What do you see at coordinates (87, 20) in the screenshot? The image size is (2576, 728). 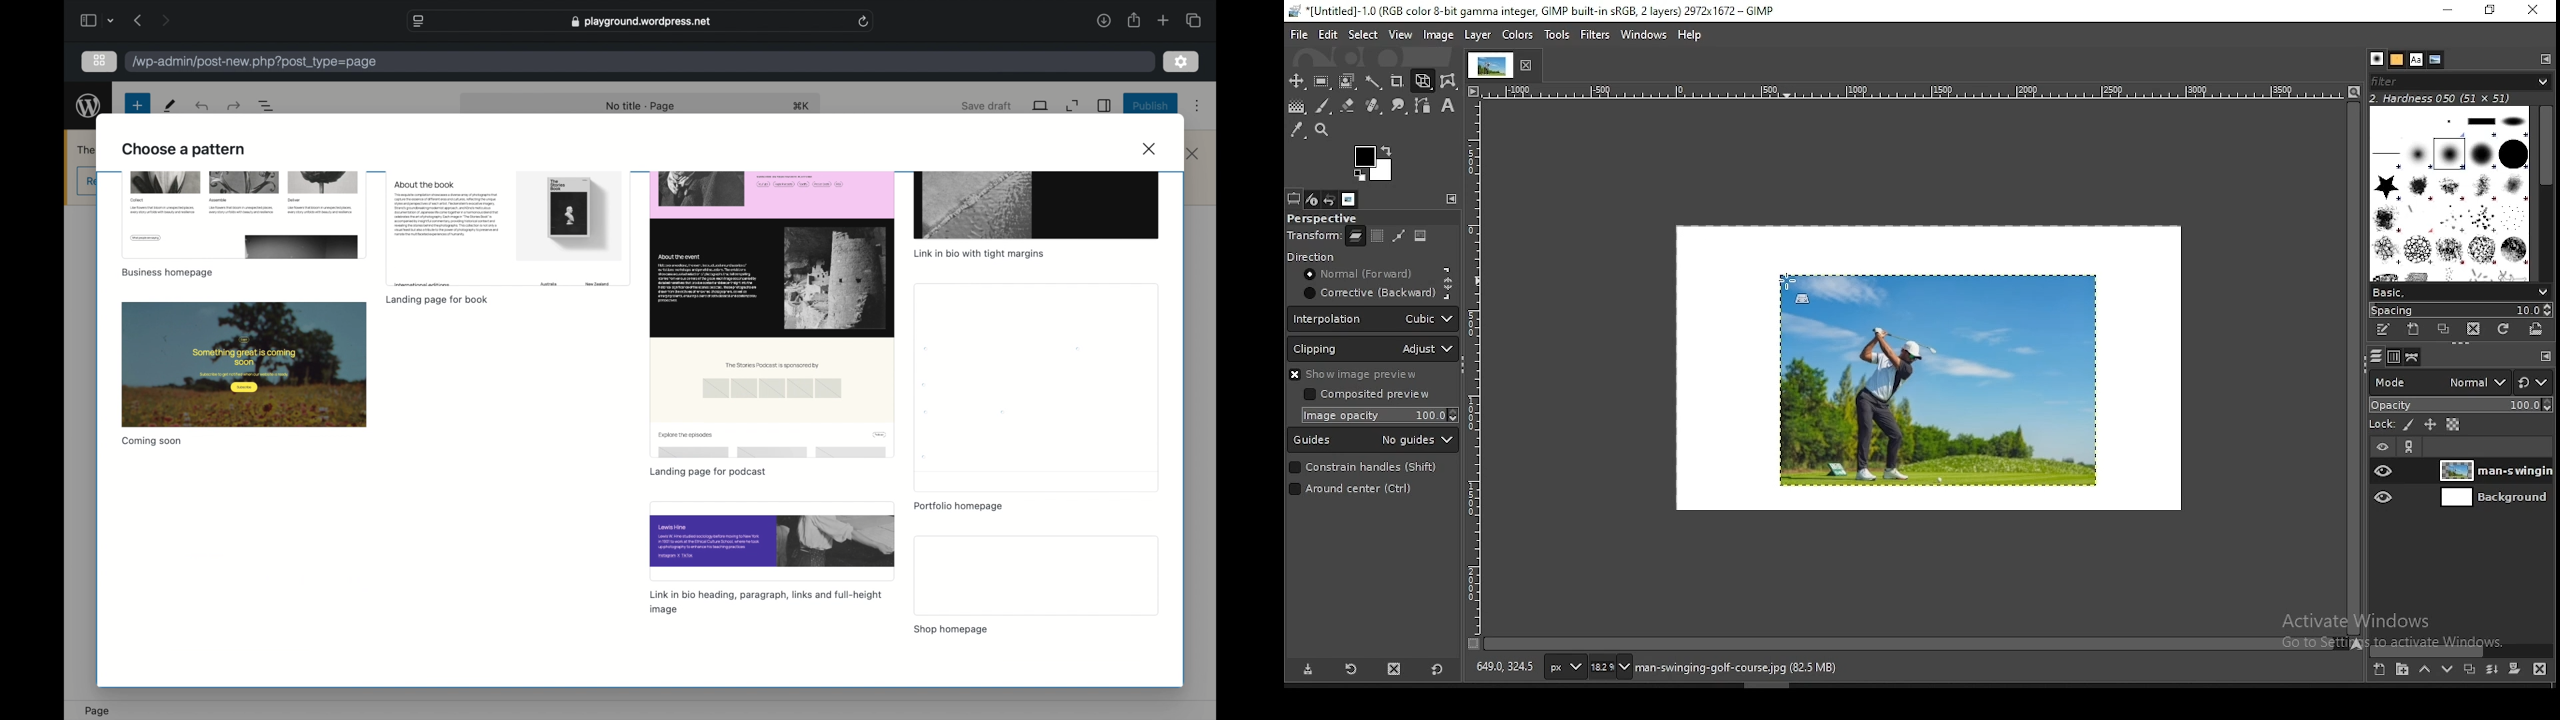 I see `sidebar` at bounding box center [87, 20].